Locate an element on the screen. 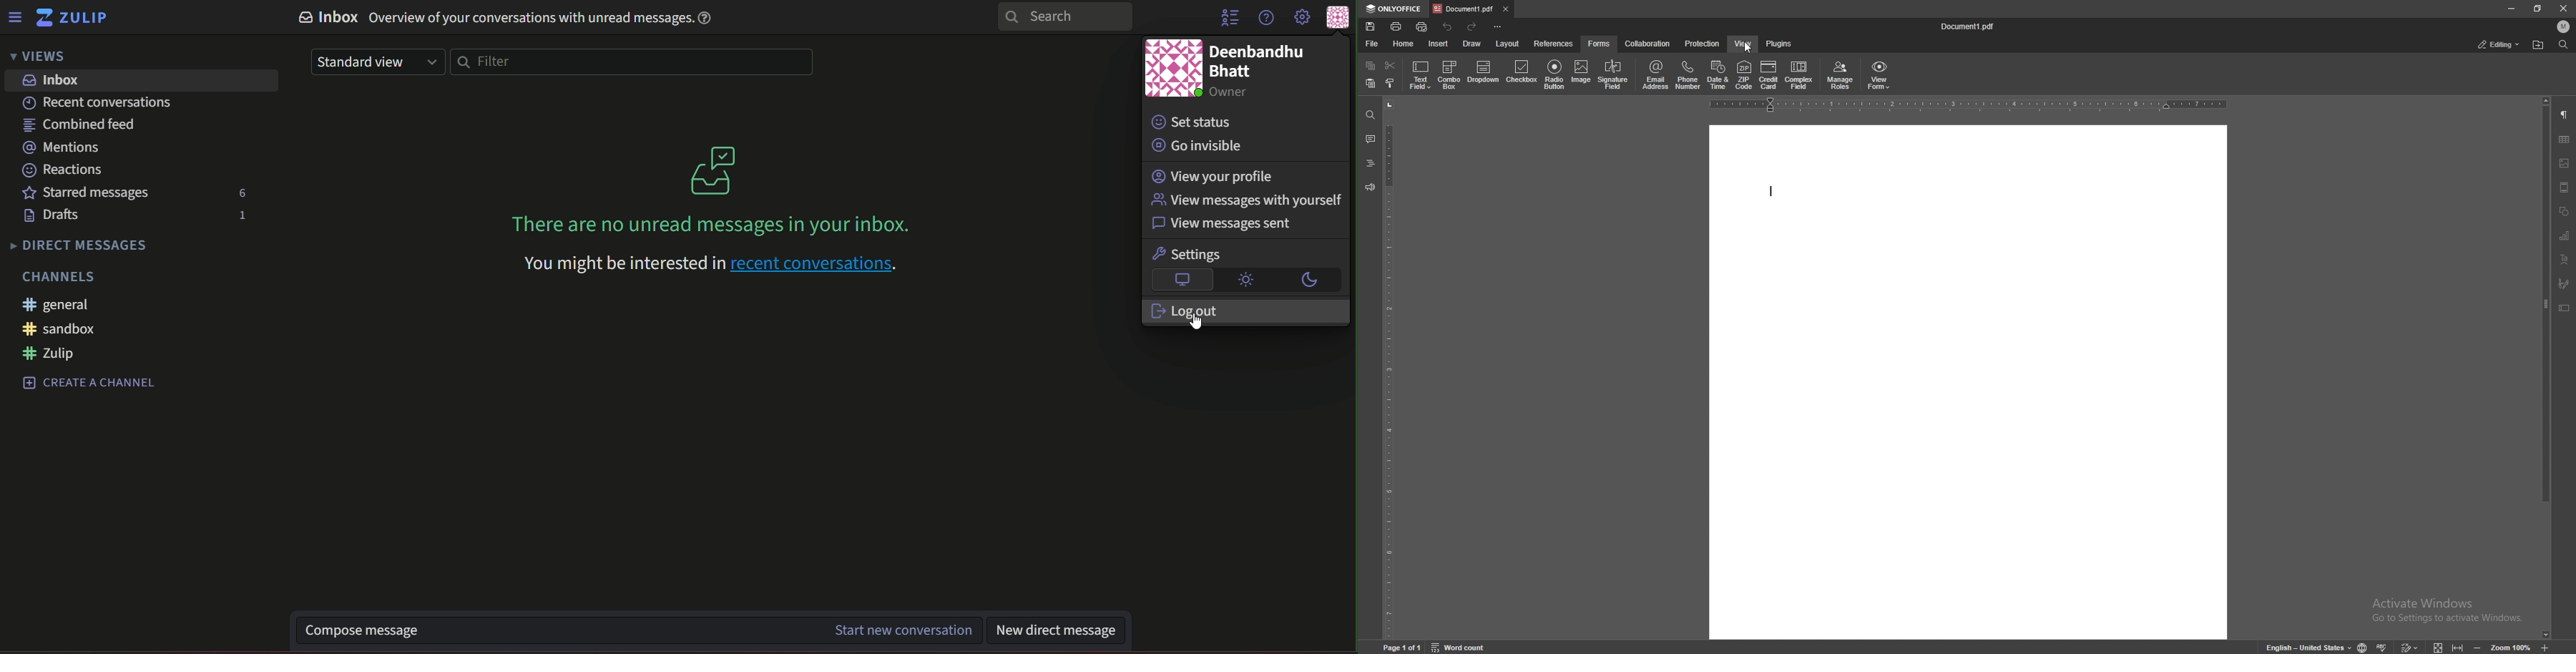  phone number is located at coordinates (1687, 74).